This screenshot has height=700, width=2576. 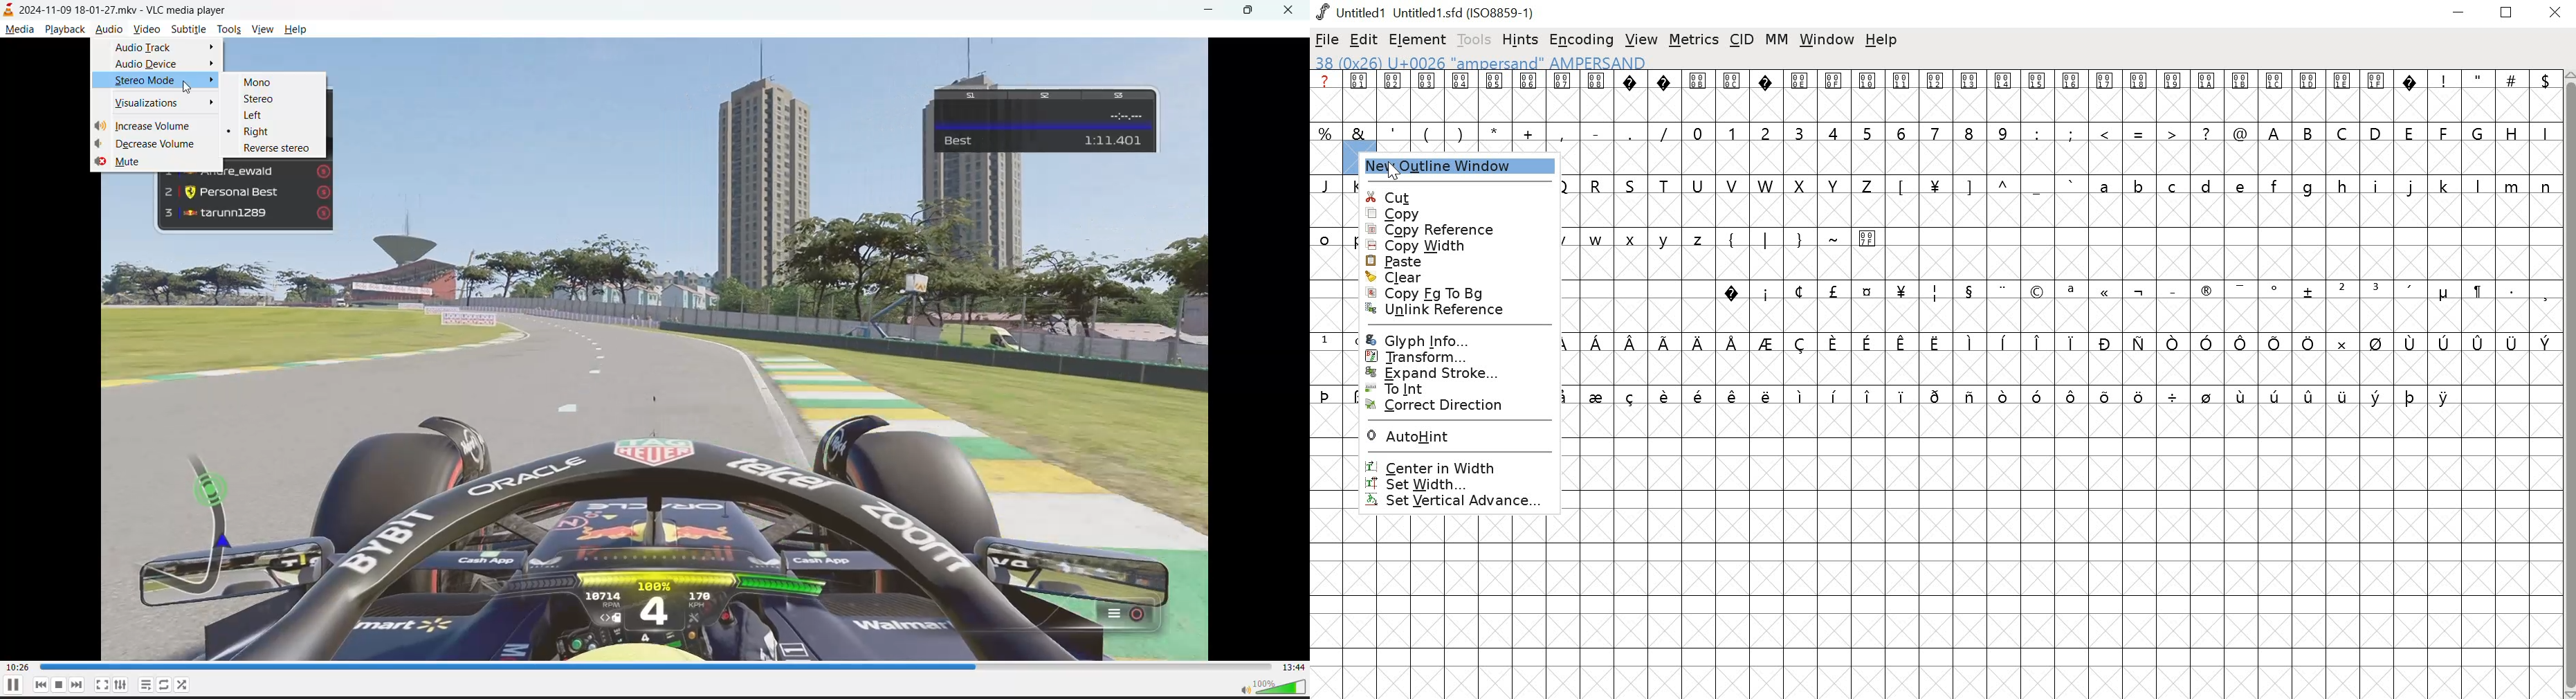 What do you see at coordinates (1665, 342) in the screenshot?
I see `symbol` at bounding box center [1665, 342].